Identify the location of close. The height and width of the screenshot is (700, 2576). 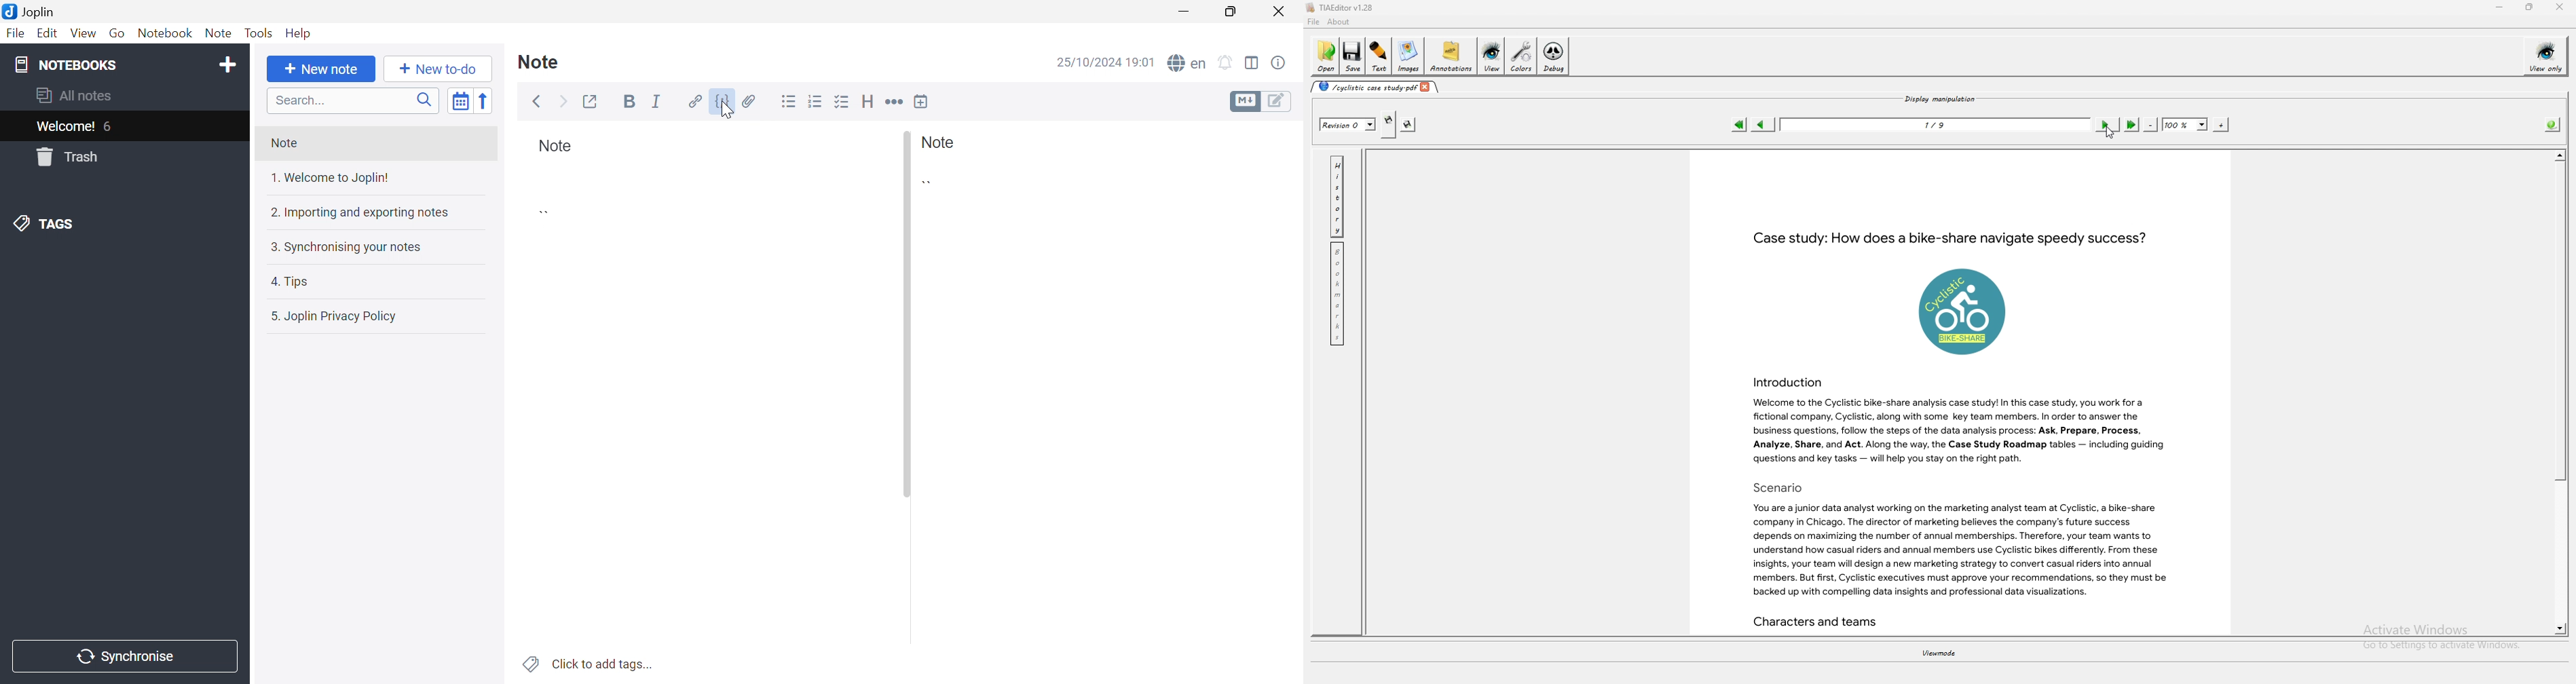
(2560, 7).